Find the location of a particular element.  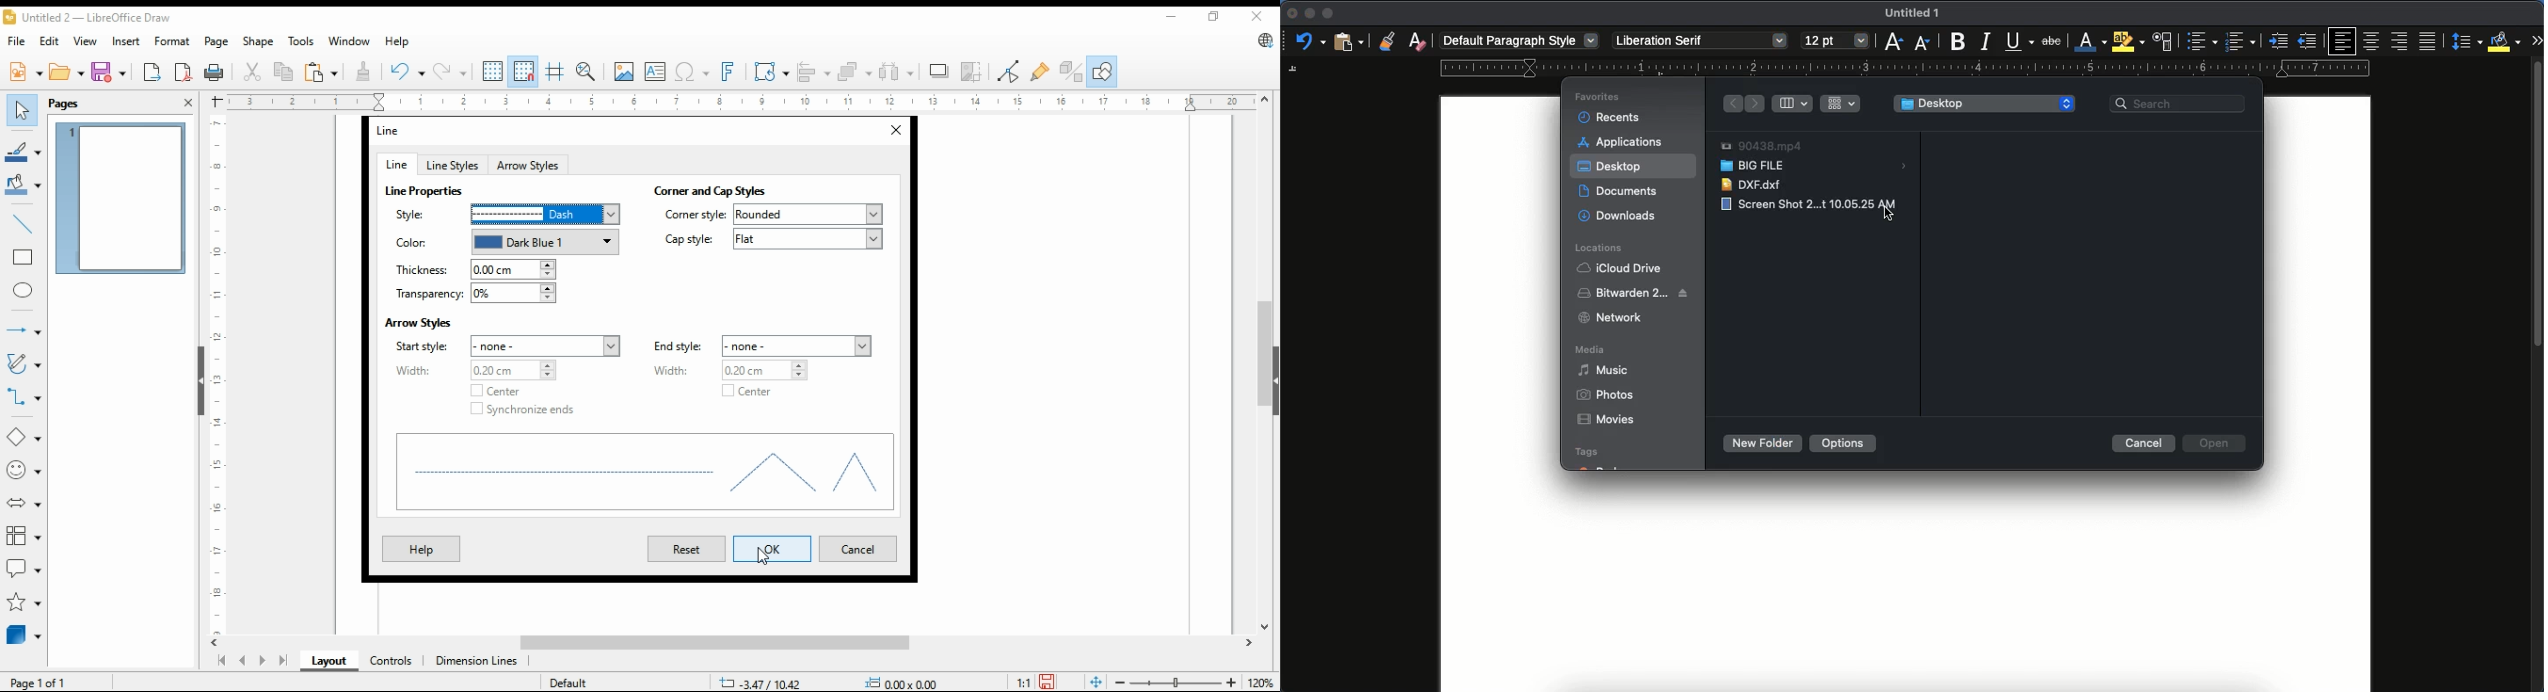

corner cap style is located at coordinates (717, 191).